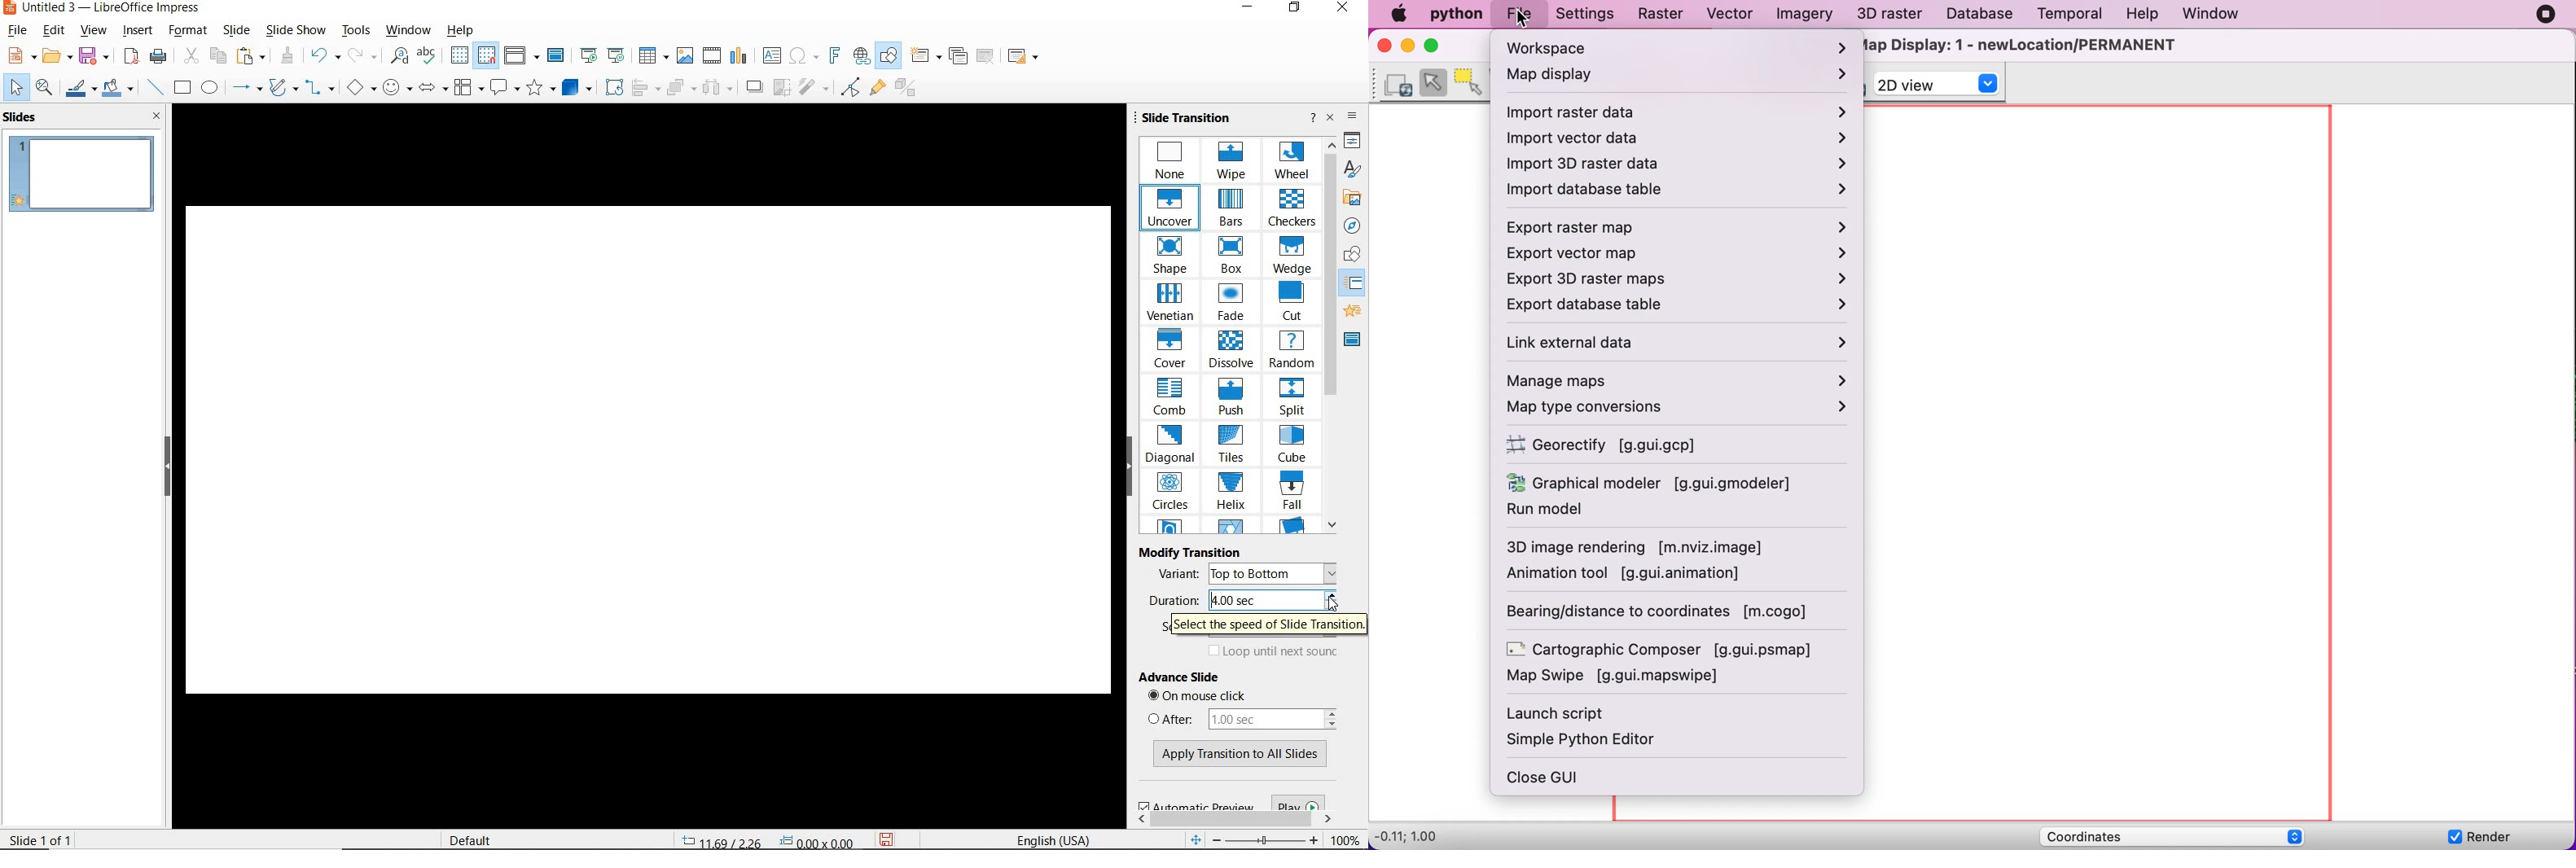  Describe the element at coordinates (1292, 351) in the screenshot. I see `RANDOM` at that location.